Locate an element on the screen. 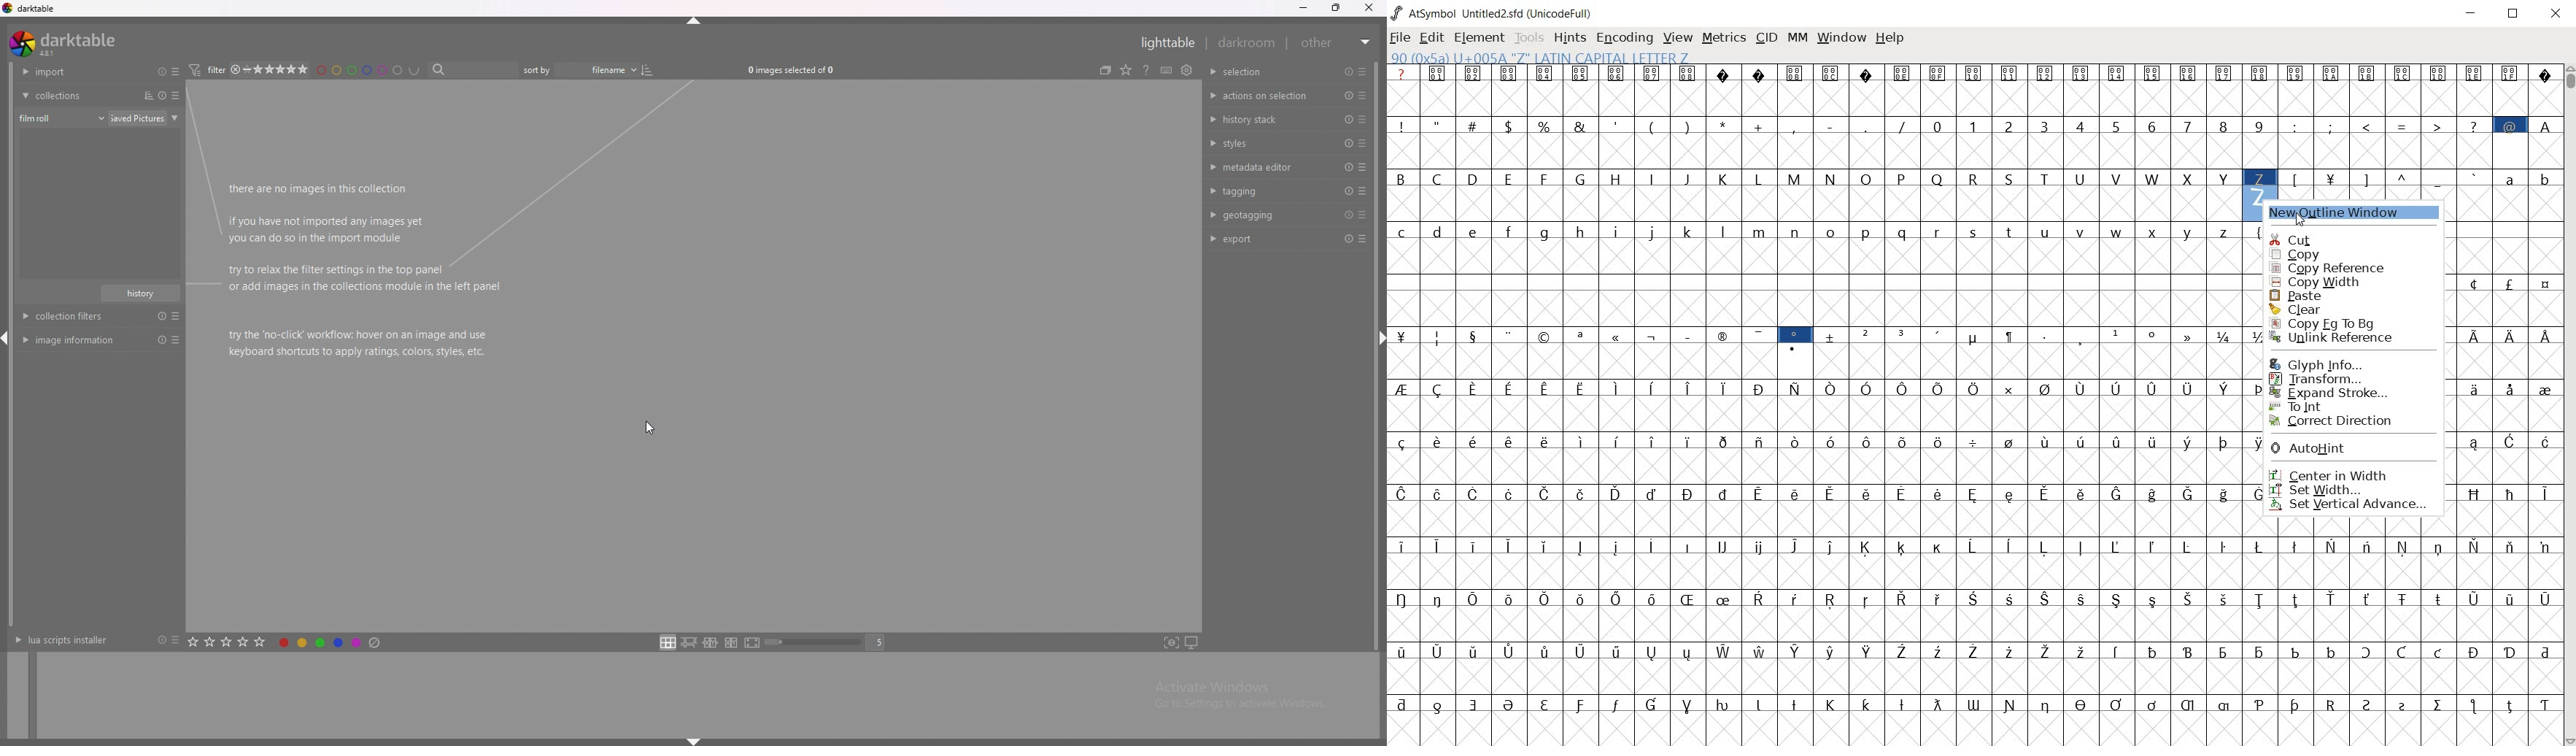  toggle color label is located at coordinates (331, 641).